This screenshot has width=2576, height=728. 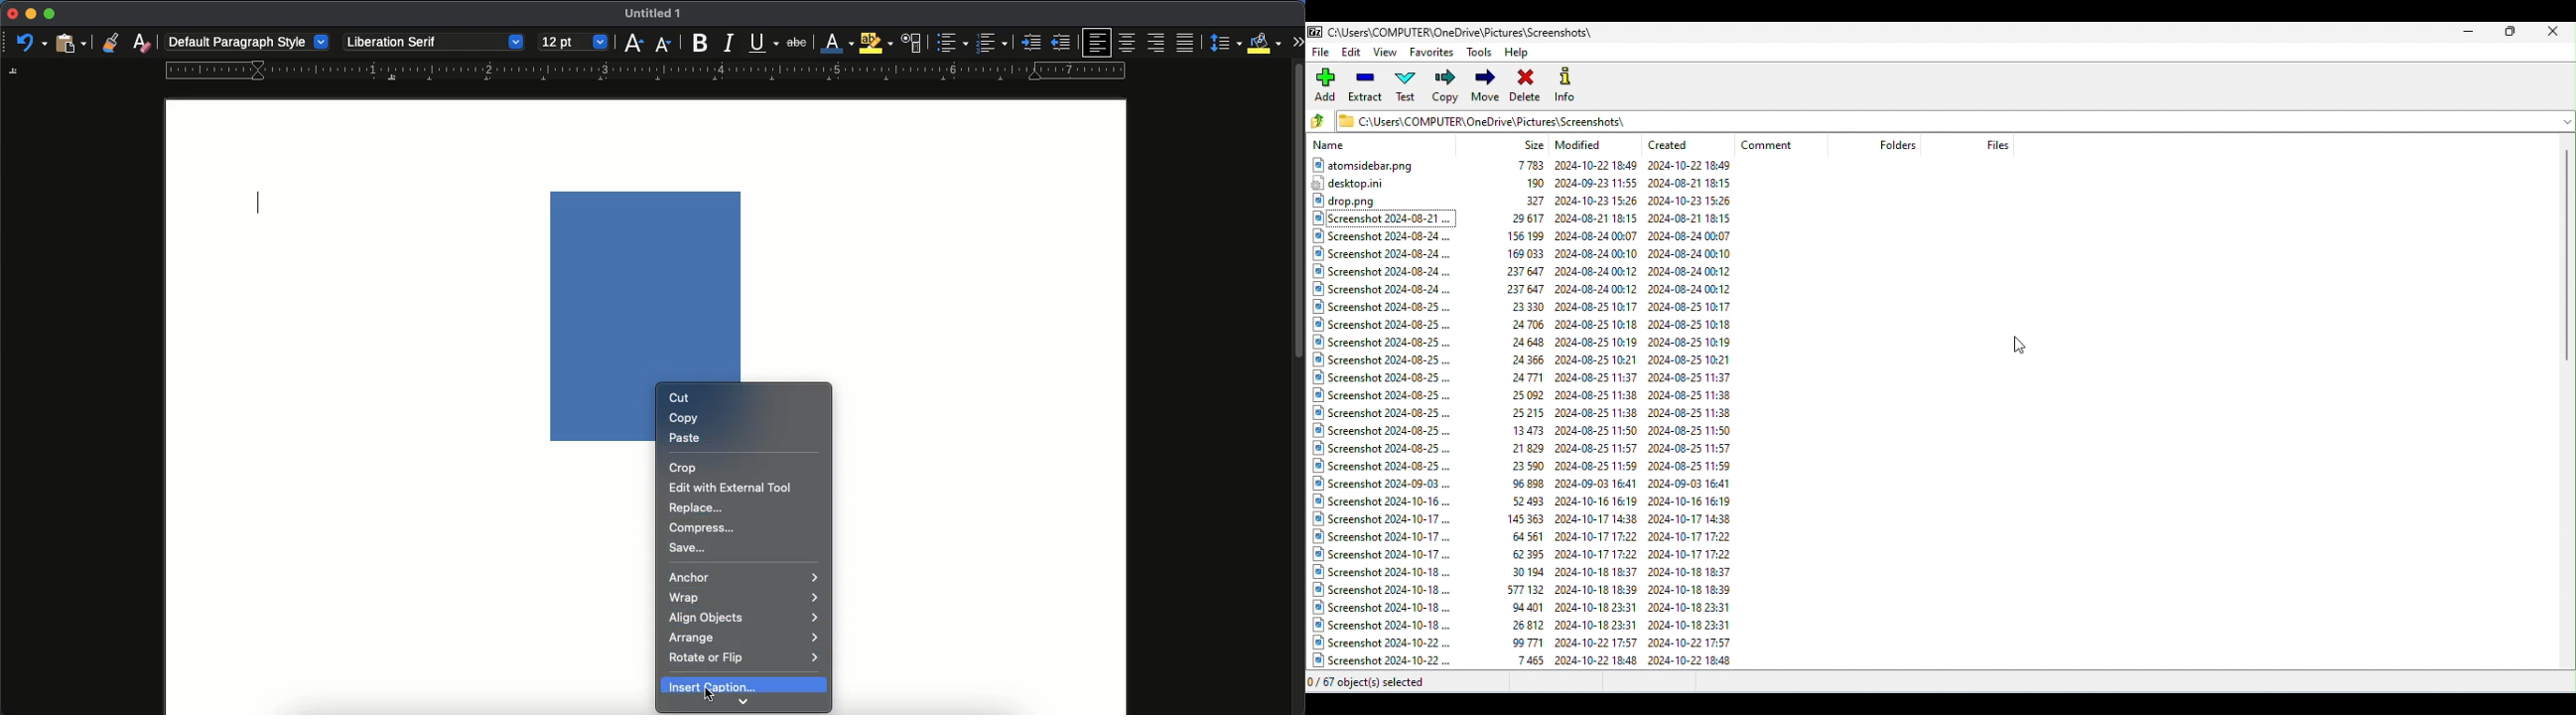 I want to click on numbered list, so click(x=992, y=44).